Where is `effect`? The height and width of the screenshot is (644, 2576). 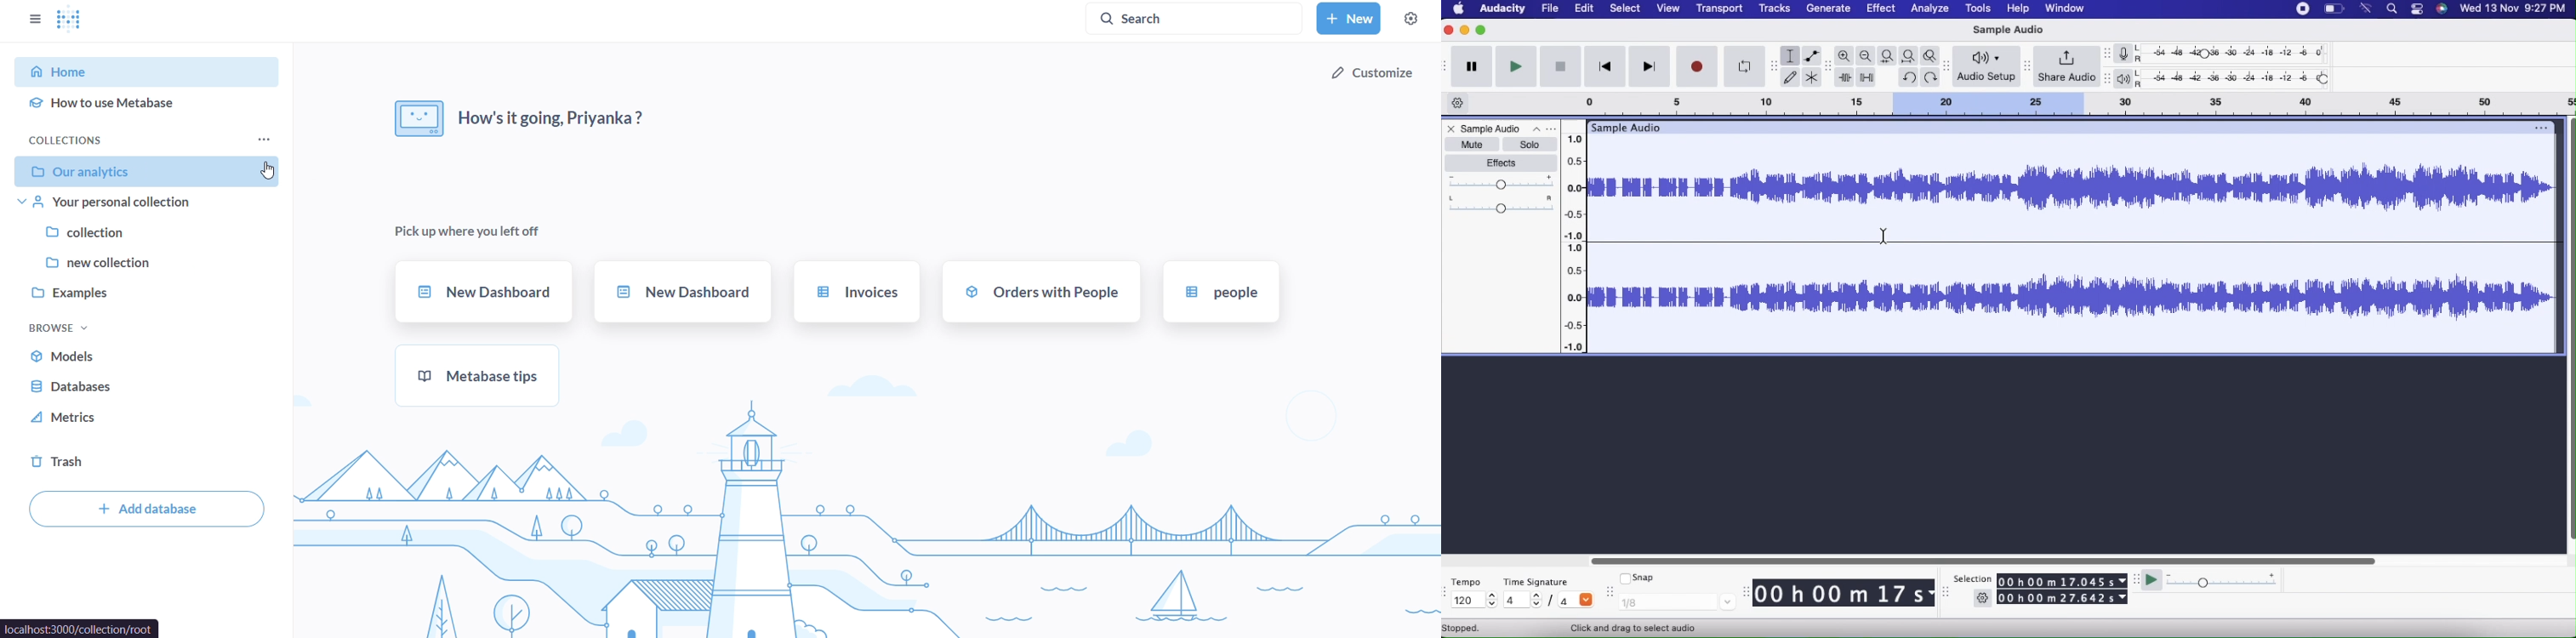 effect is located at coordinates (1882, 10).